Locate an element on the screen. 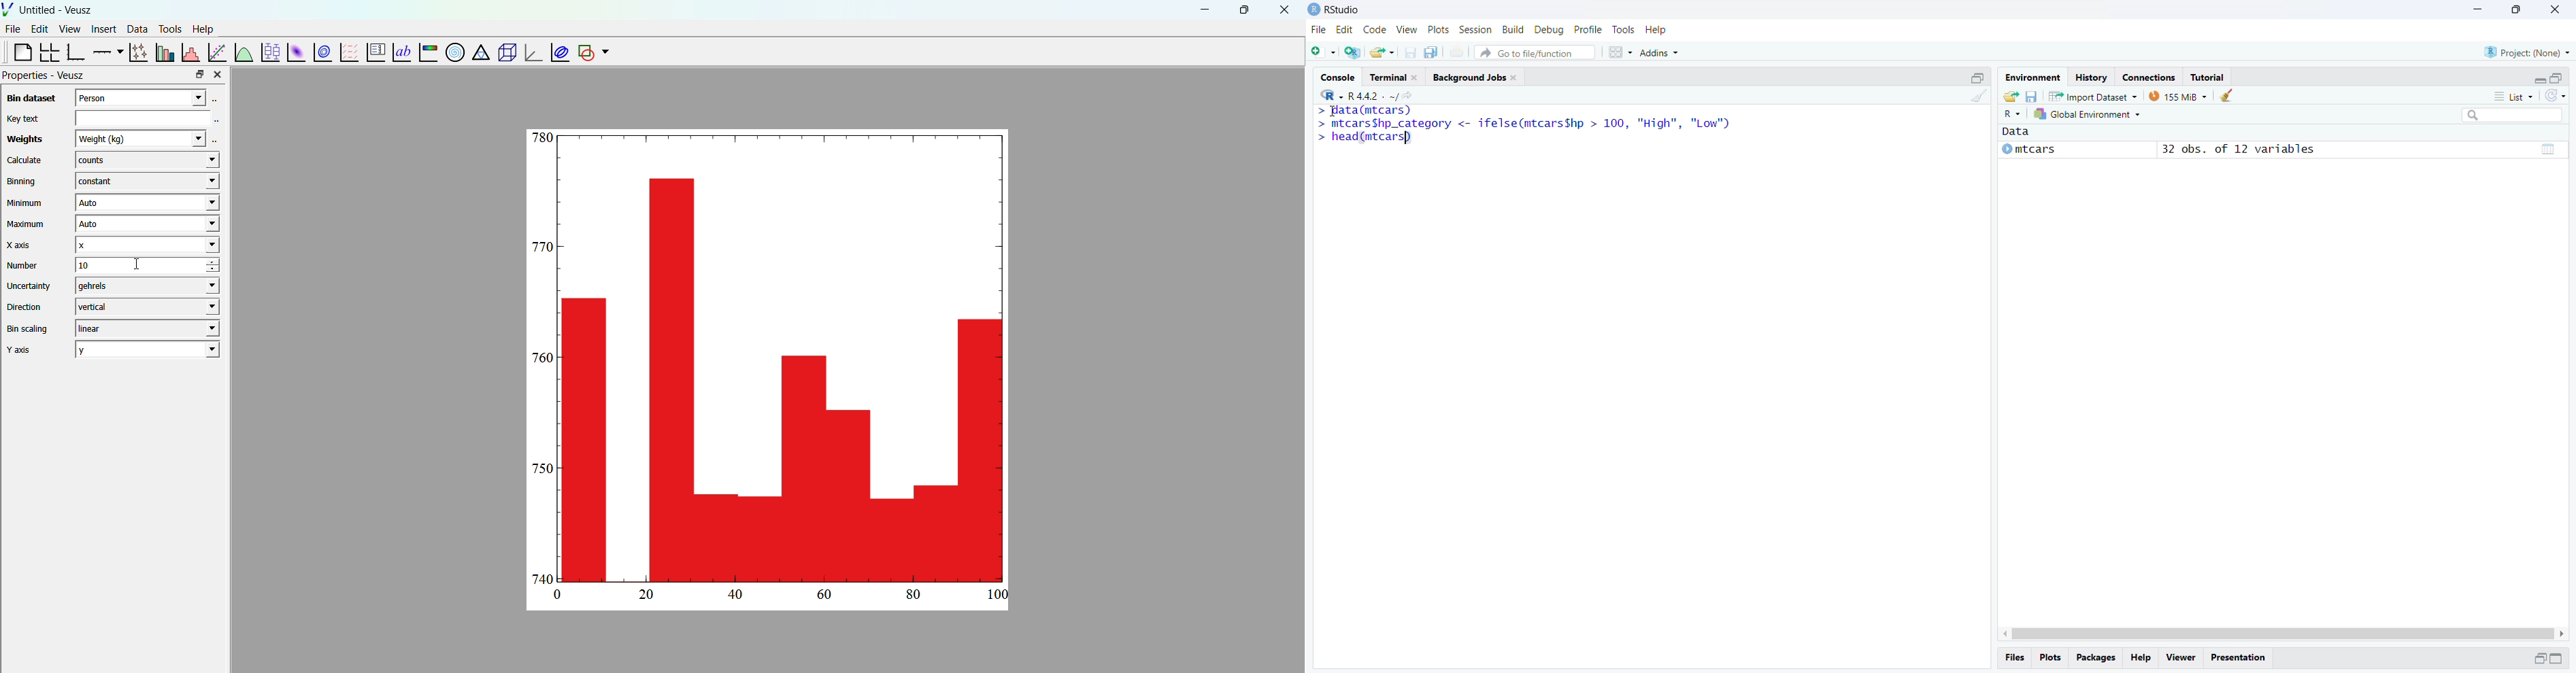 Image resolution: width=2576 pixels, height=700 pixels. plot box plots is located at coordinates (269, 52).